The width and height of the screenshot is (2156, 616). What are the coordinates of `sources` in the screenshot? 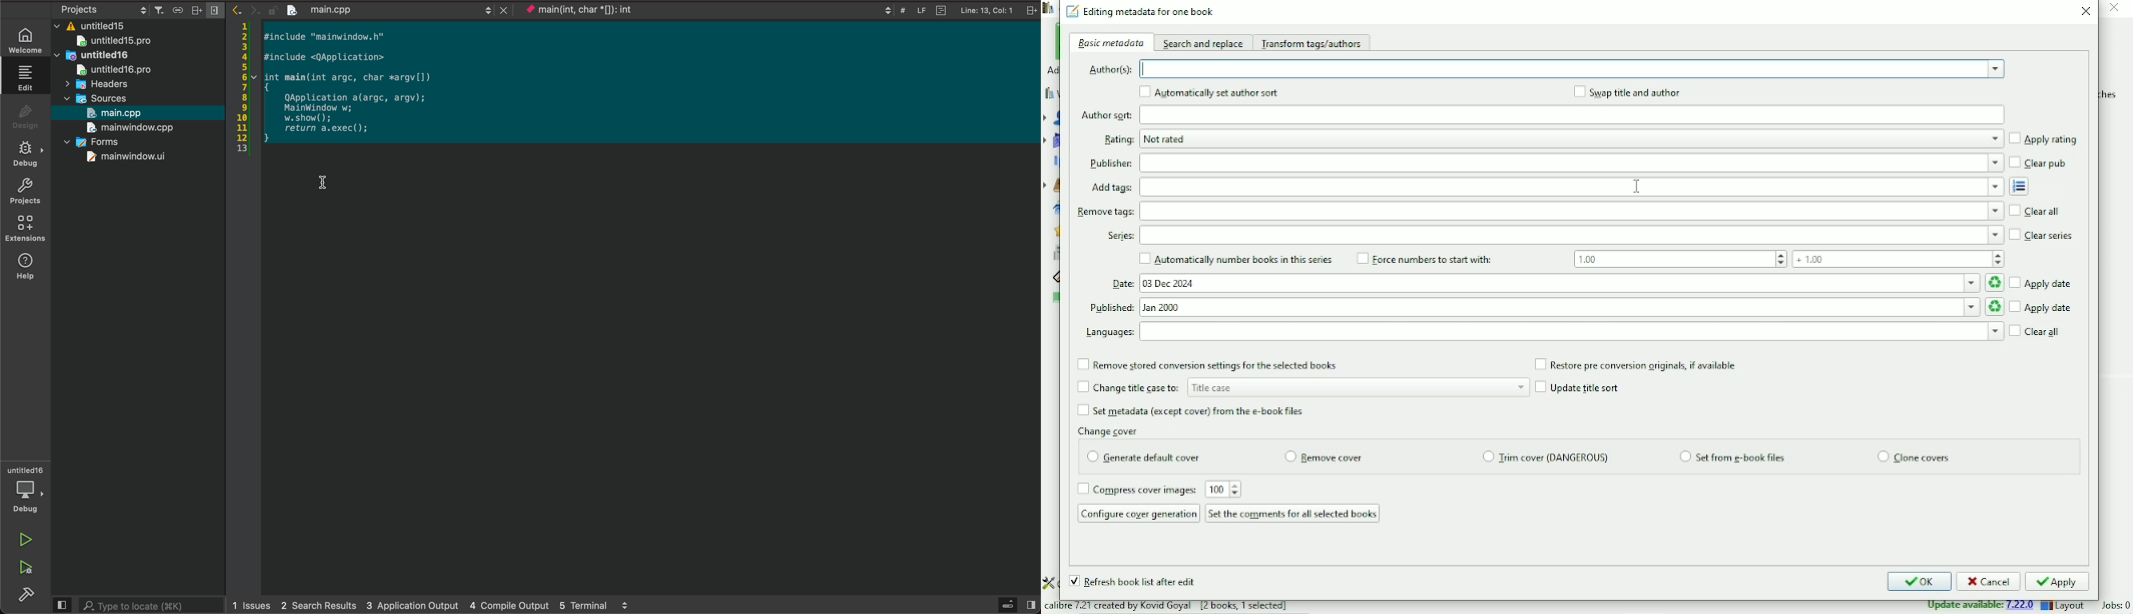 It's located at (98, 99).